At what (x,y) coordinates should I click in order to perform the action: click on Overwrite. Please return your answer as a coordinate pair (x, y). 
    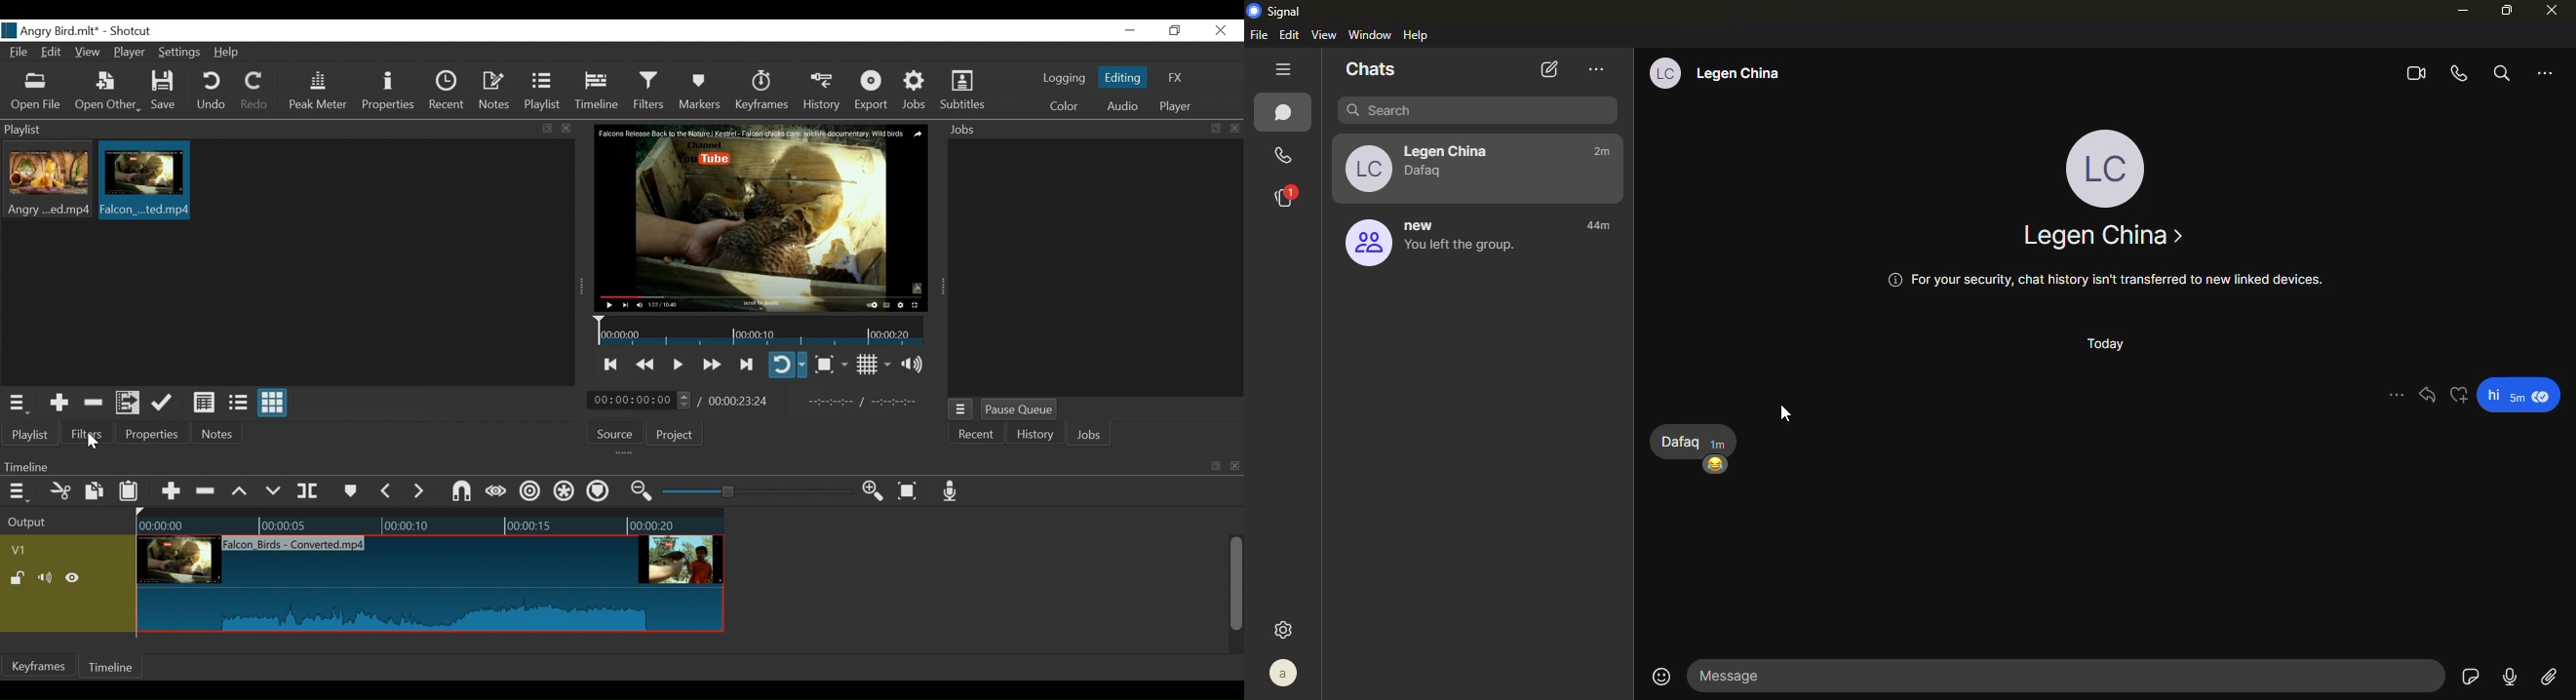
    Looking at the image, I should click on (274, 491).